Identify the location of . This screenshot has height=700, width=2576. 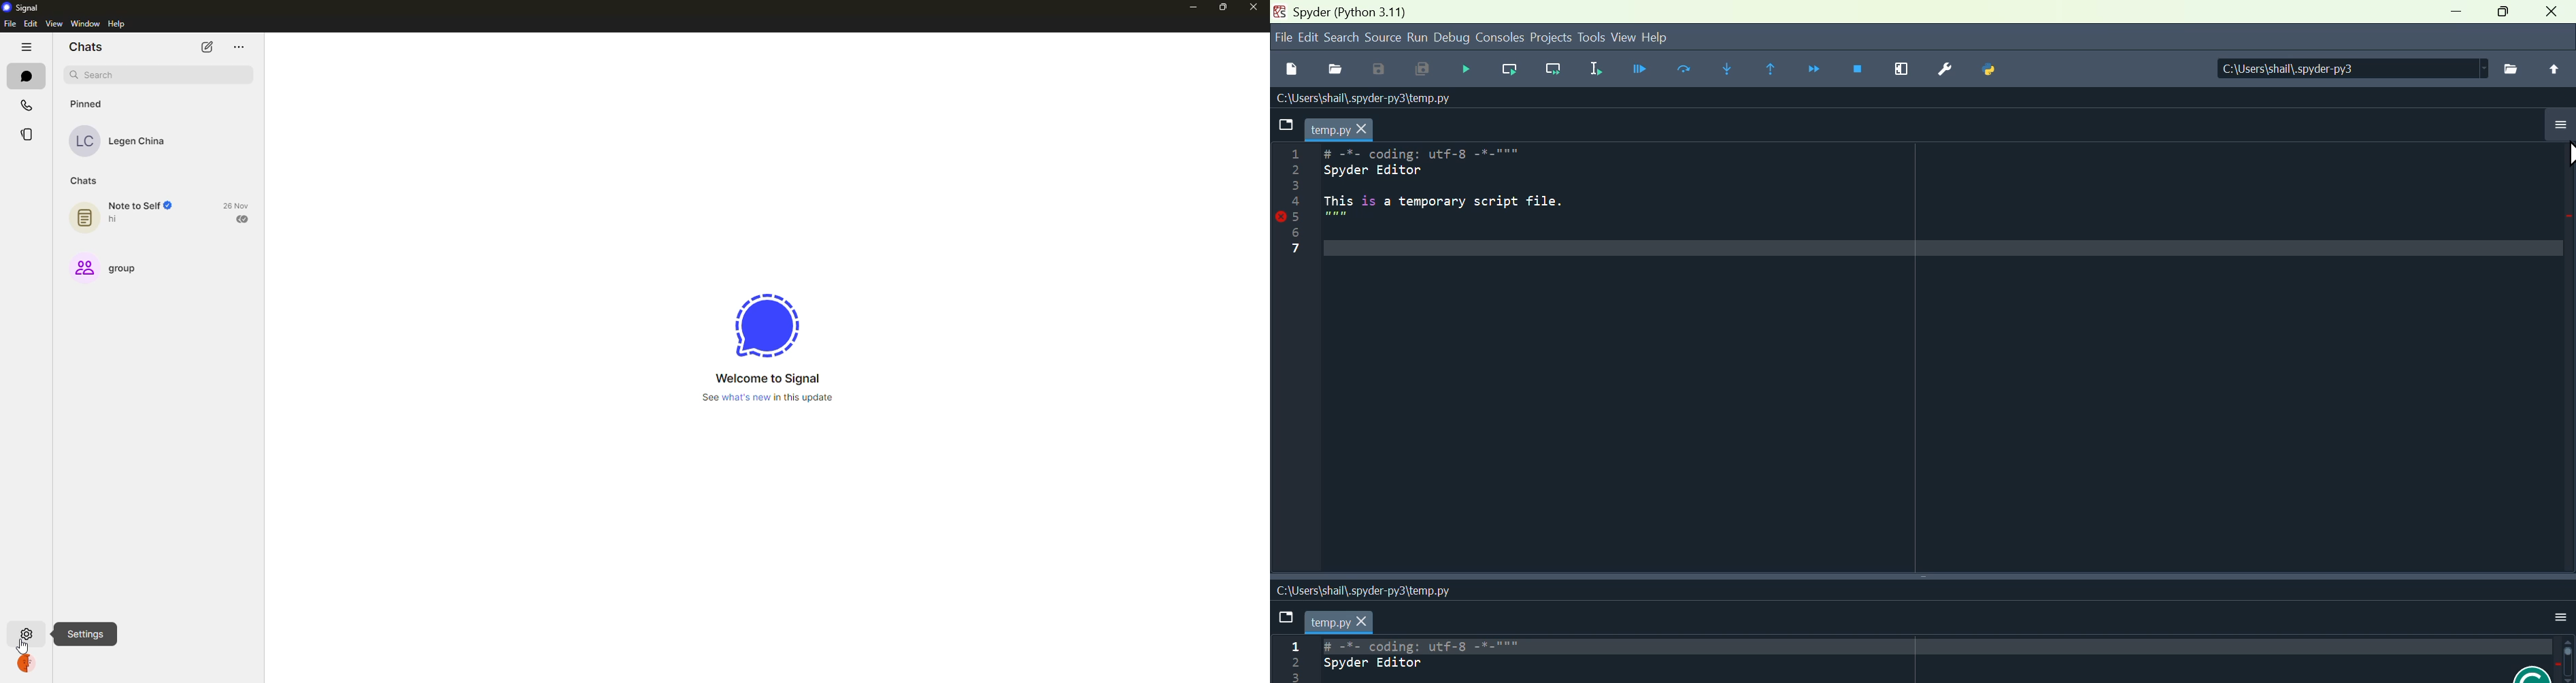
(1310, 37).